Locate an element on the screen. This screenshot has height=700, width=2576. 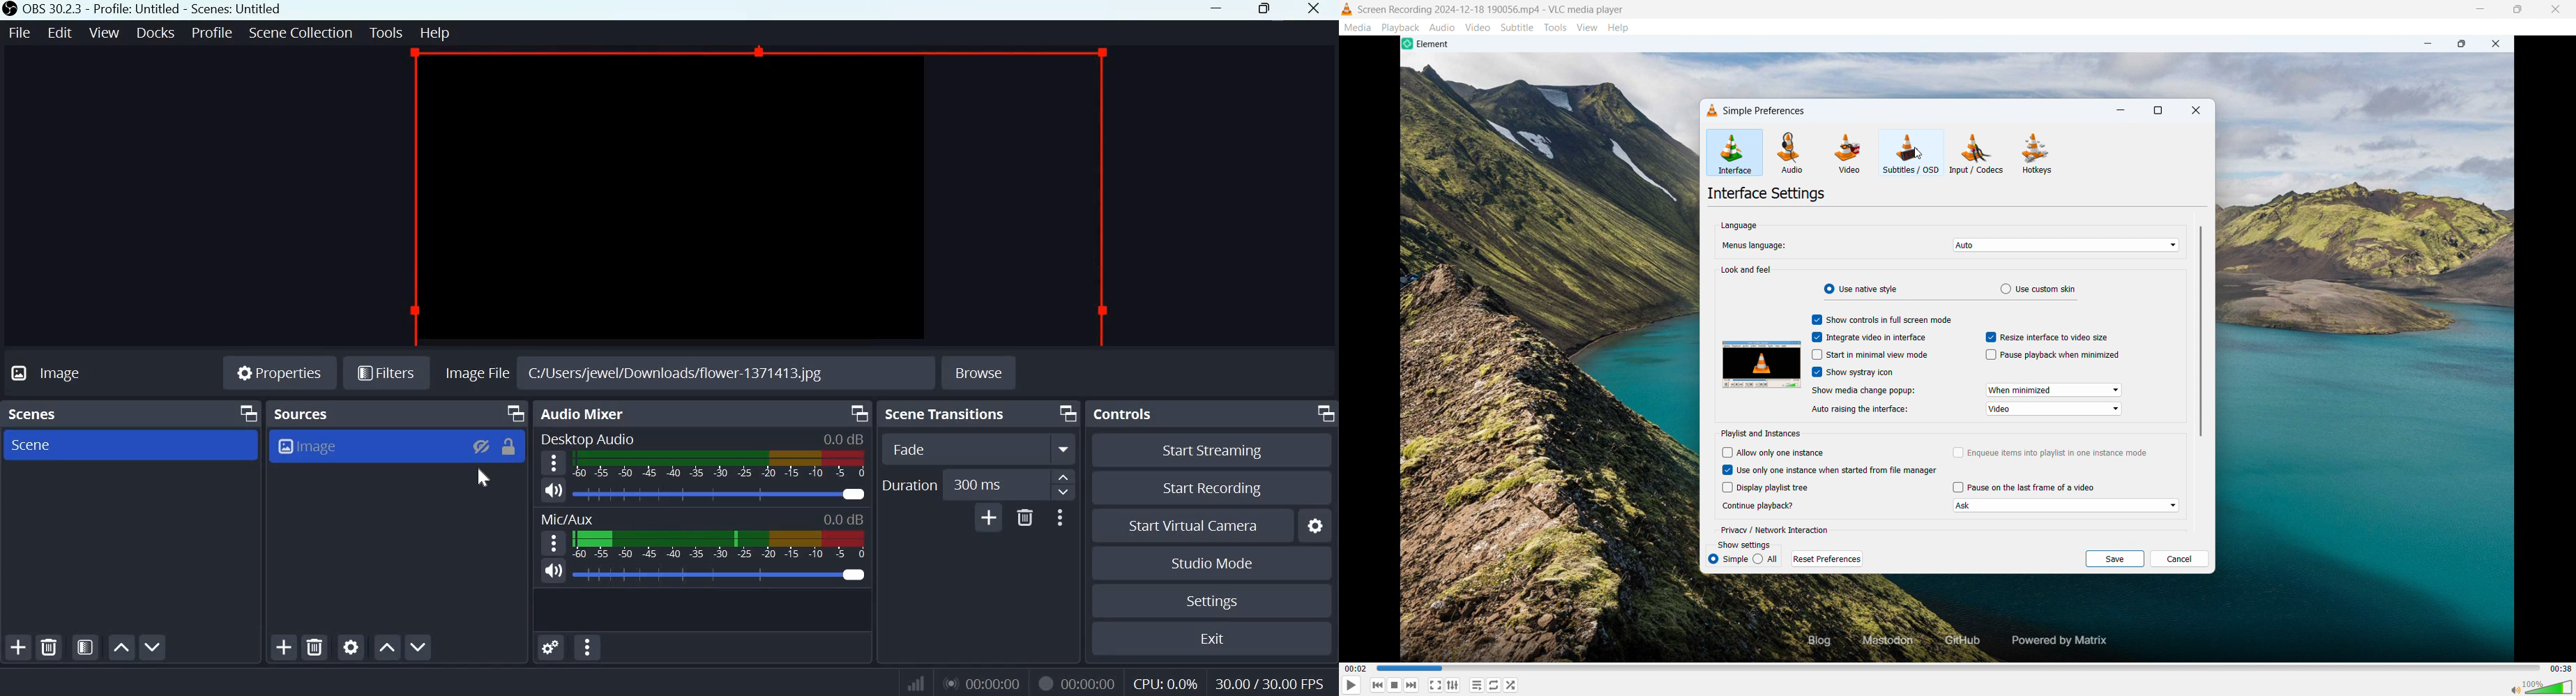
Profile is located at coordinates (211, 31).